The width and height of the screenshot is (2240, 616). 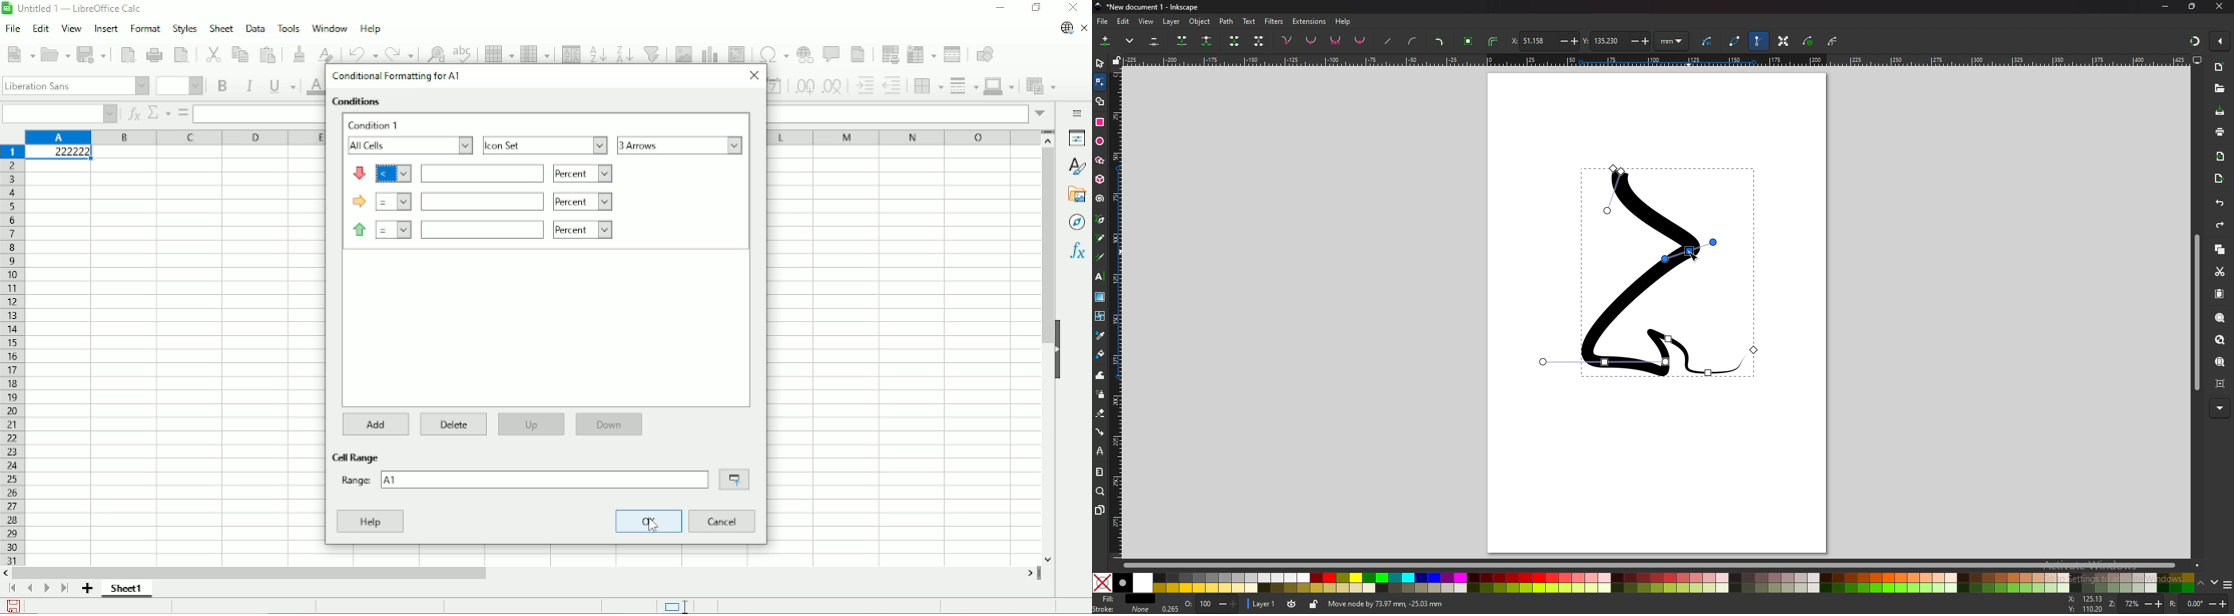 What do you see at coordinates (1709, 42) in the screenshot?
I see `next path effect parameter` at bounding box center [1709, 42].